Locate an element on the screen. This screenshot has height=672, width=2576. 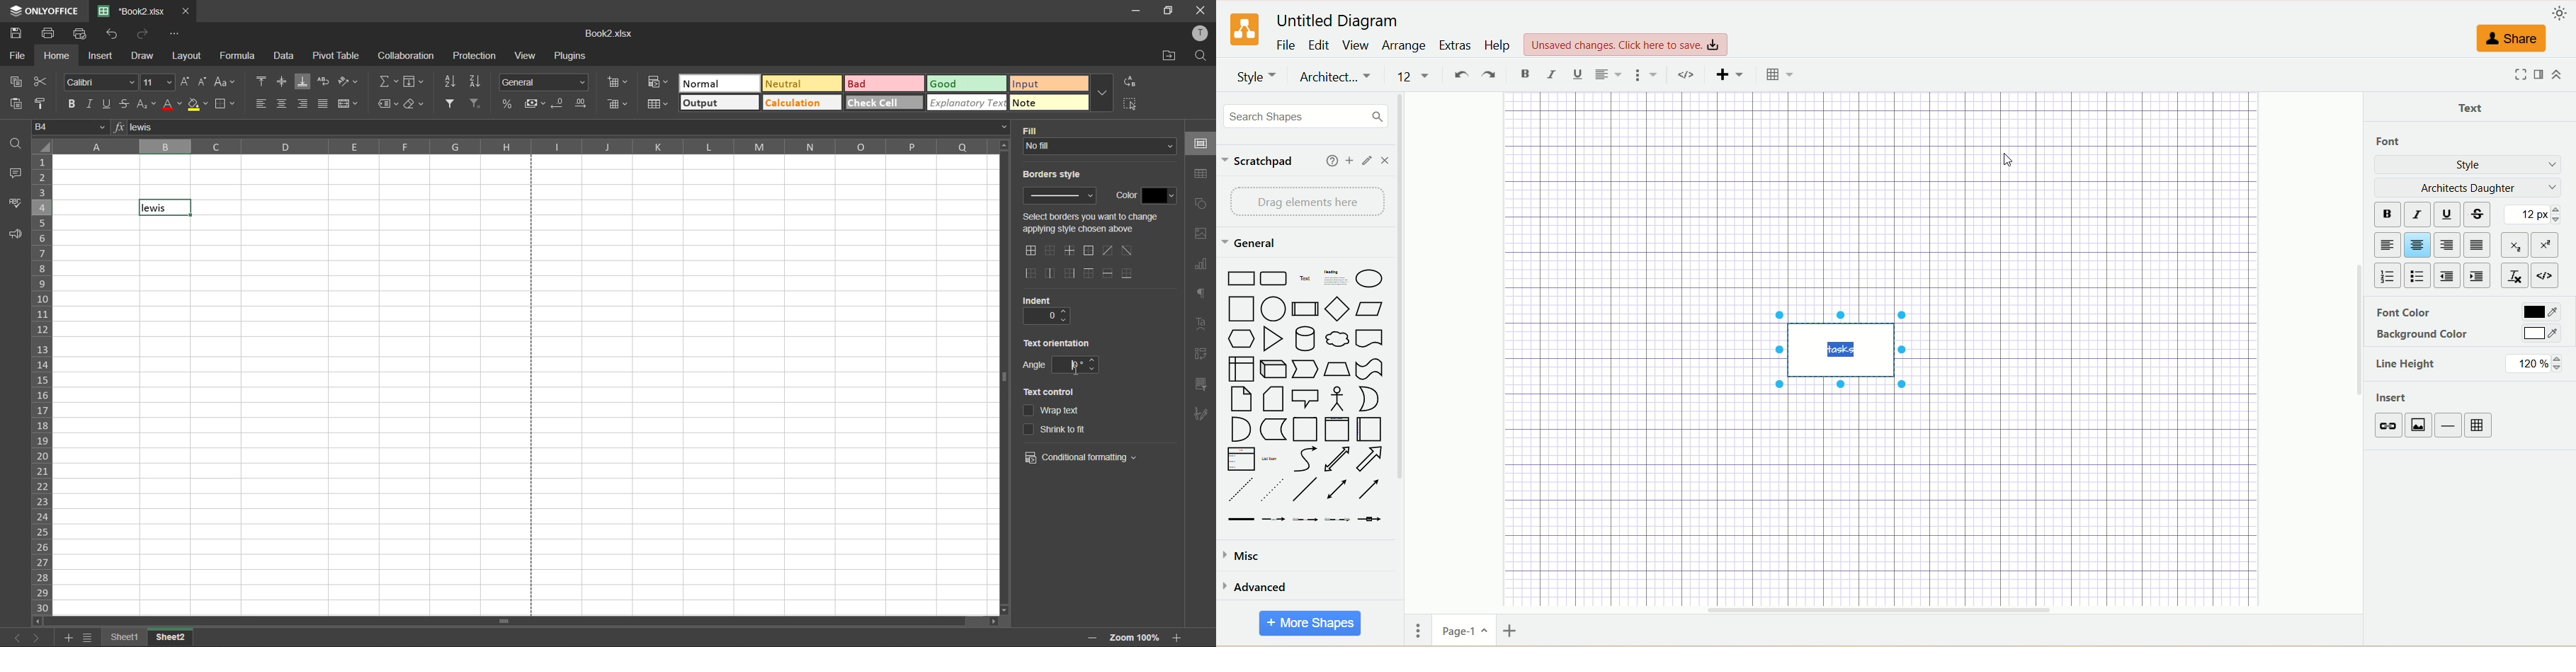
Diamond is located at coordinates (1339, 311).